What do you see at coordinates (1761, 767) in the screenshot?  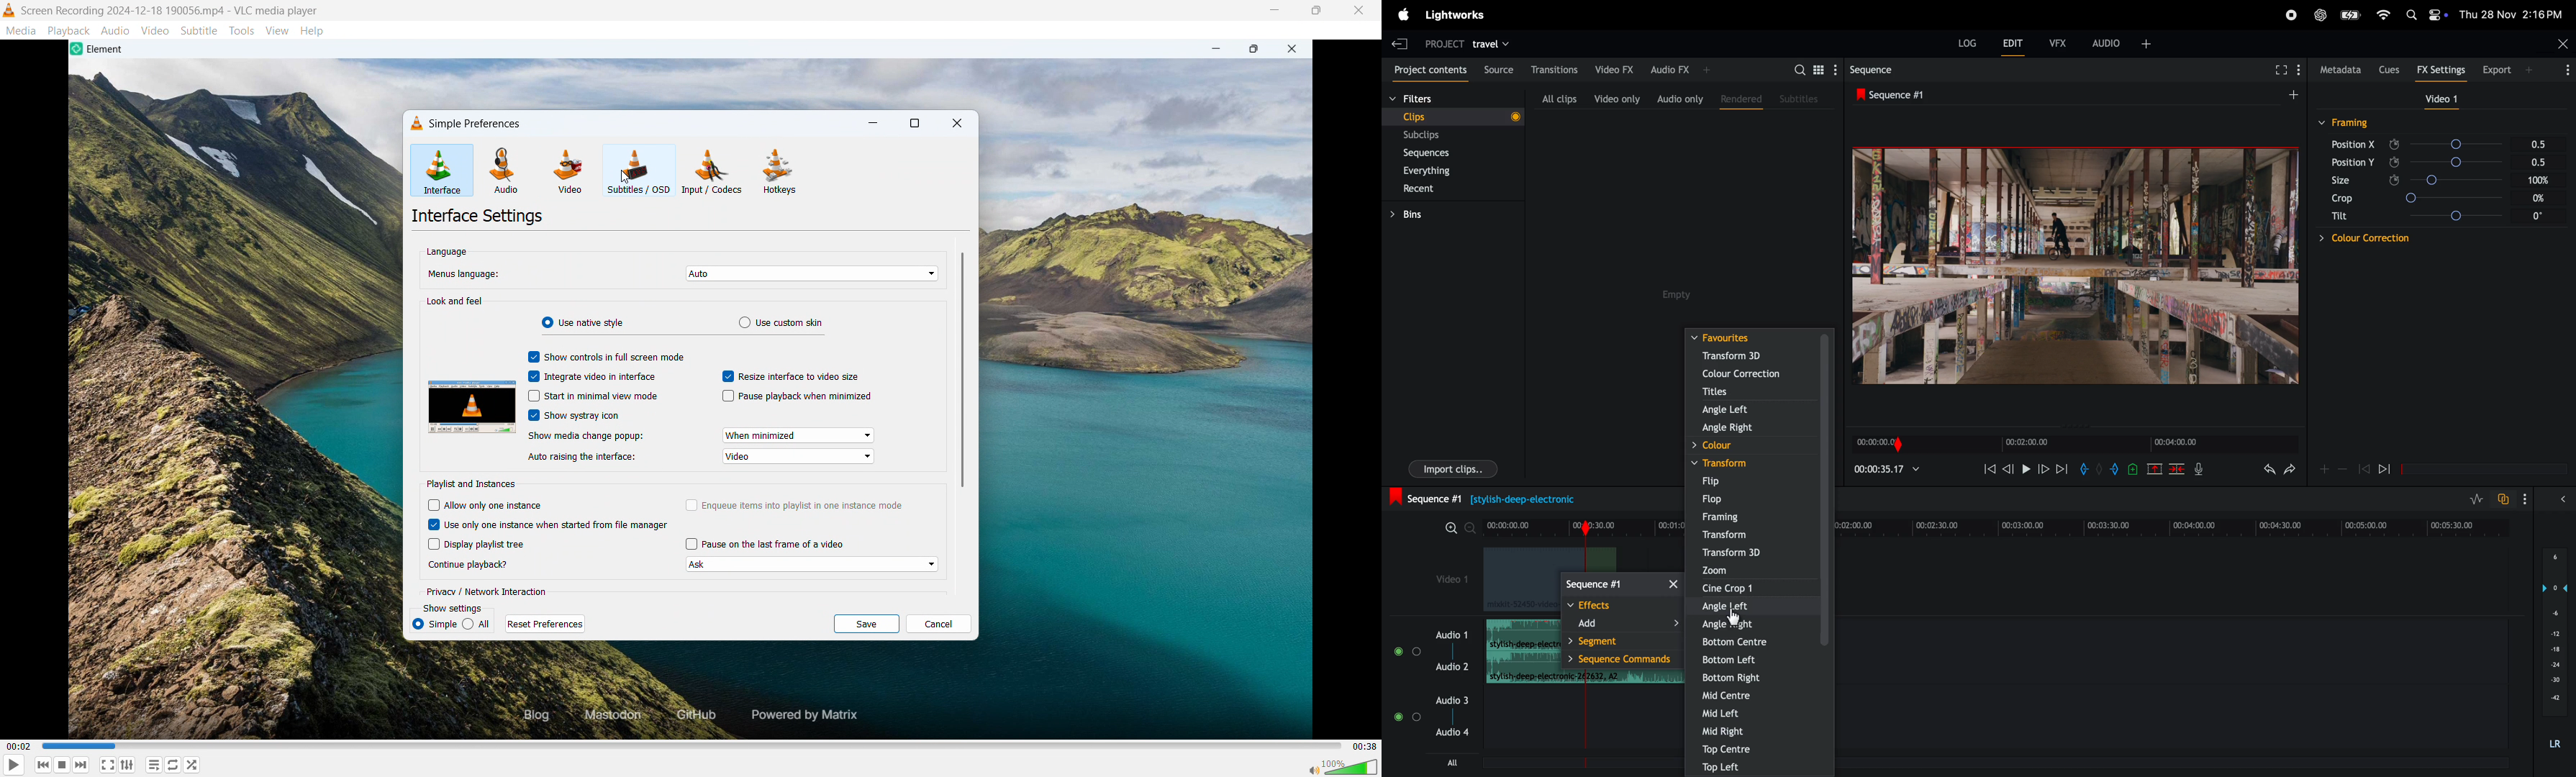 I see `top left` at bounding box center [1761, 767].